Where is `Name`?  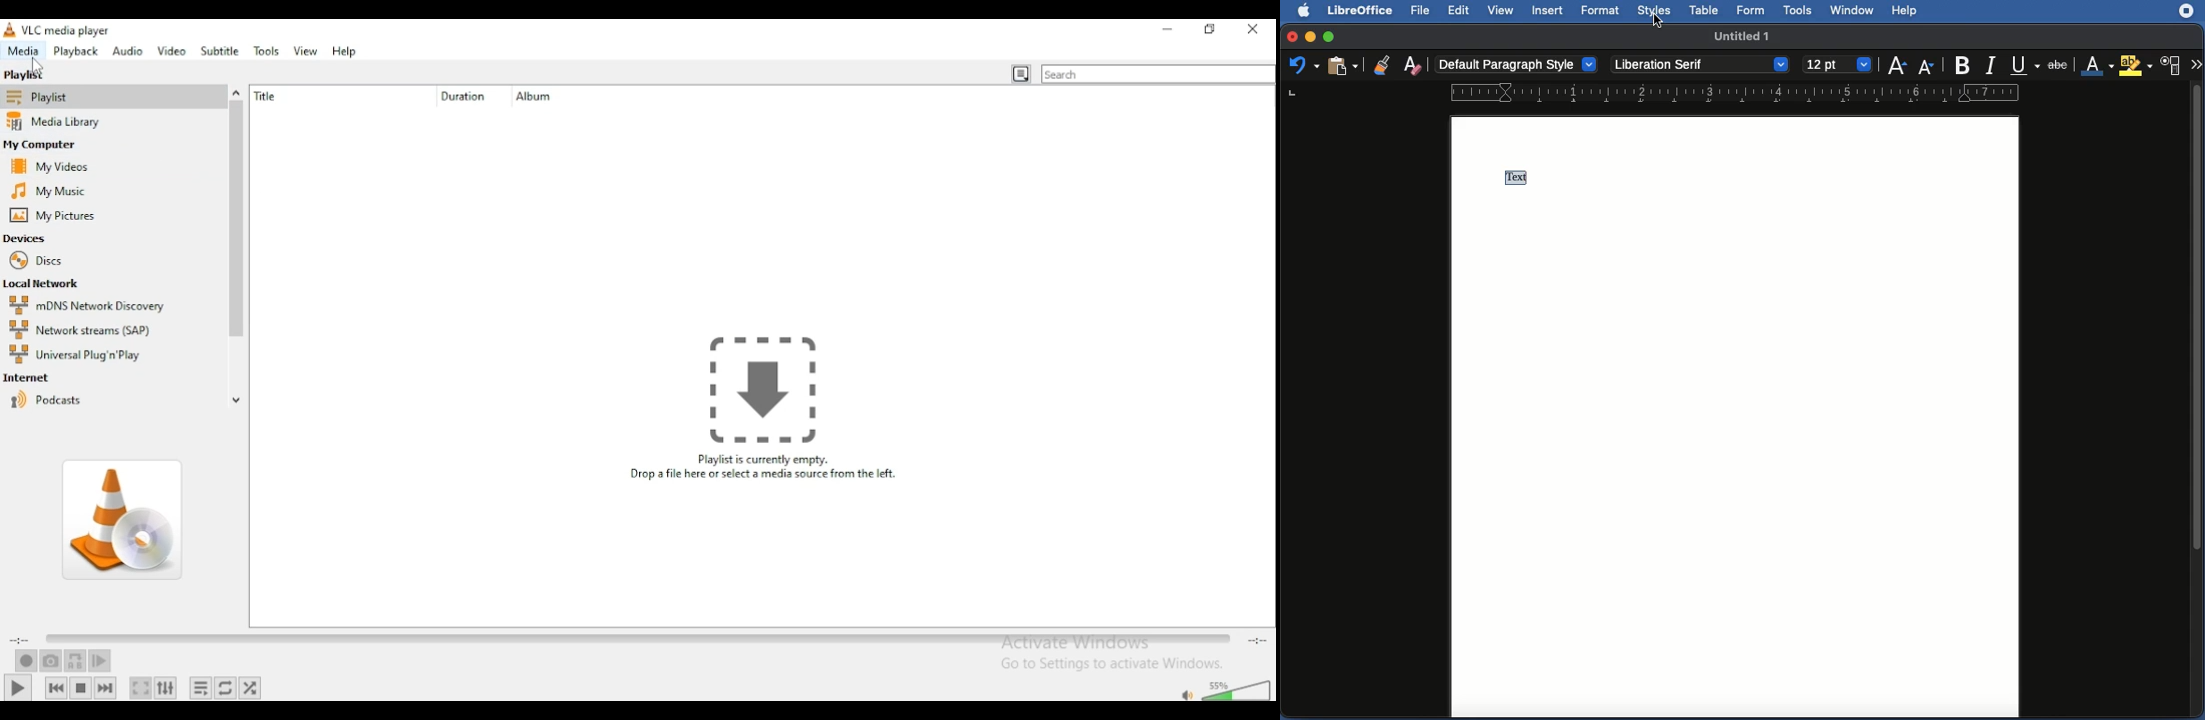
Name is located at coordinates (1744, 37).